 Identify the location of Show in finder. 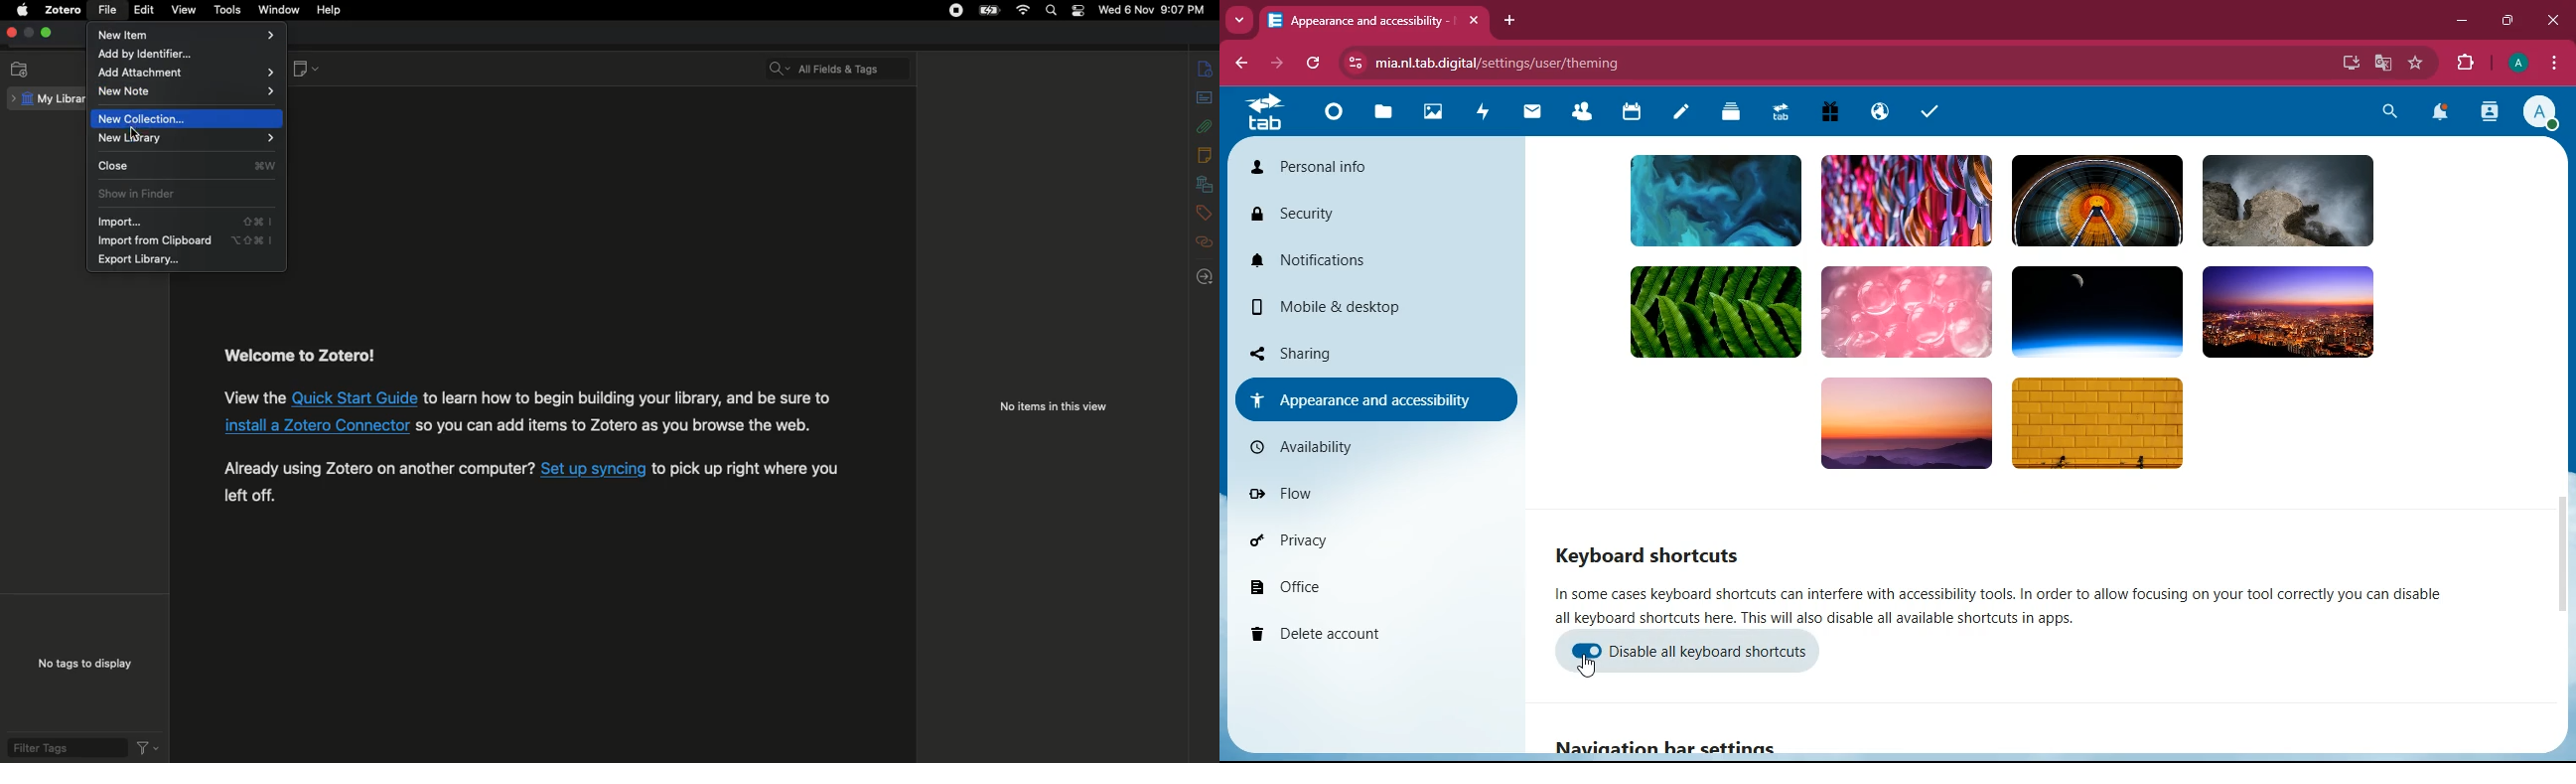
(141, 196).